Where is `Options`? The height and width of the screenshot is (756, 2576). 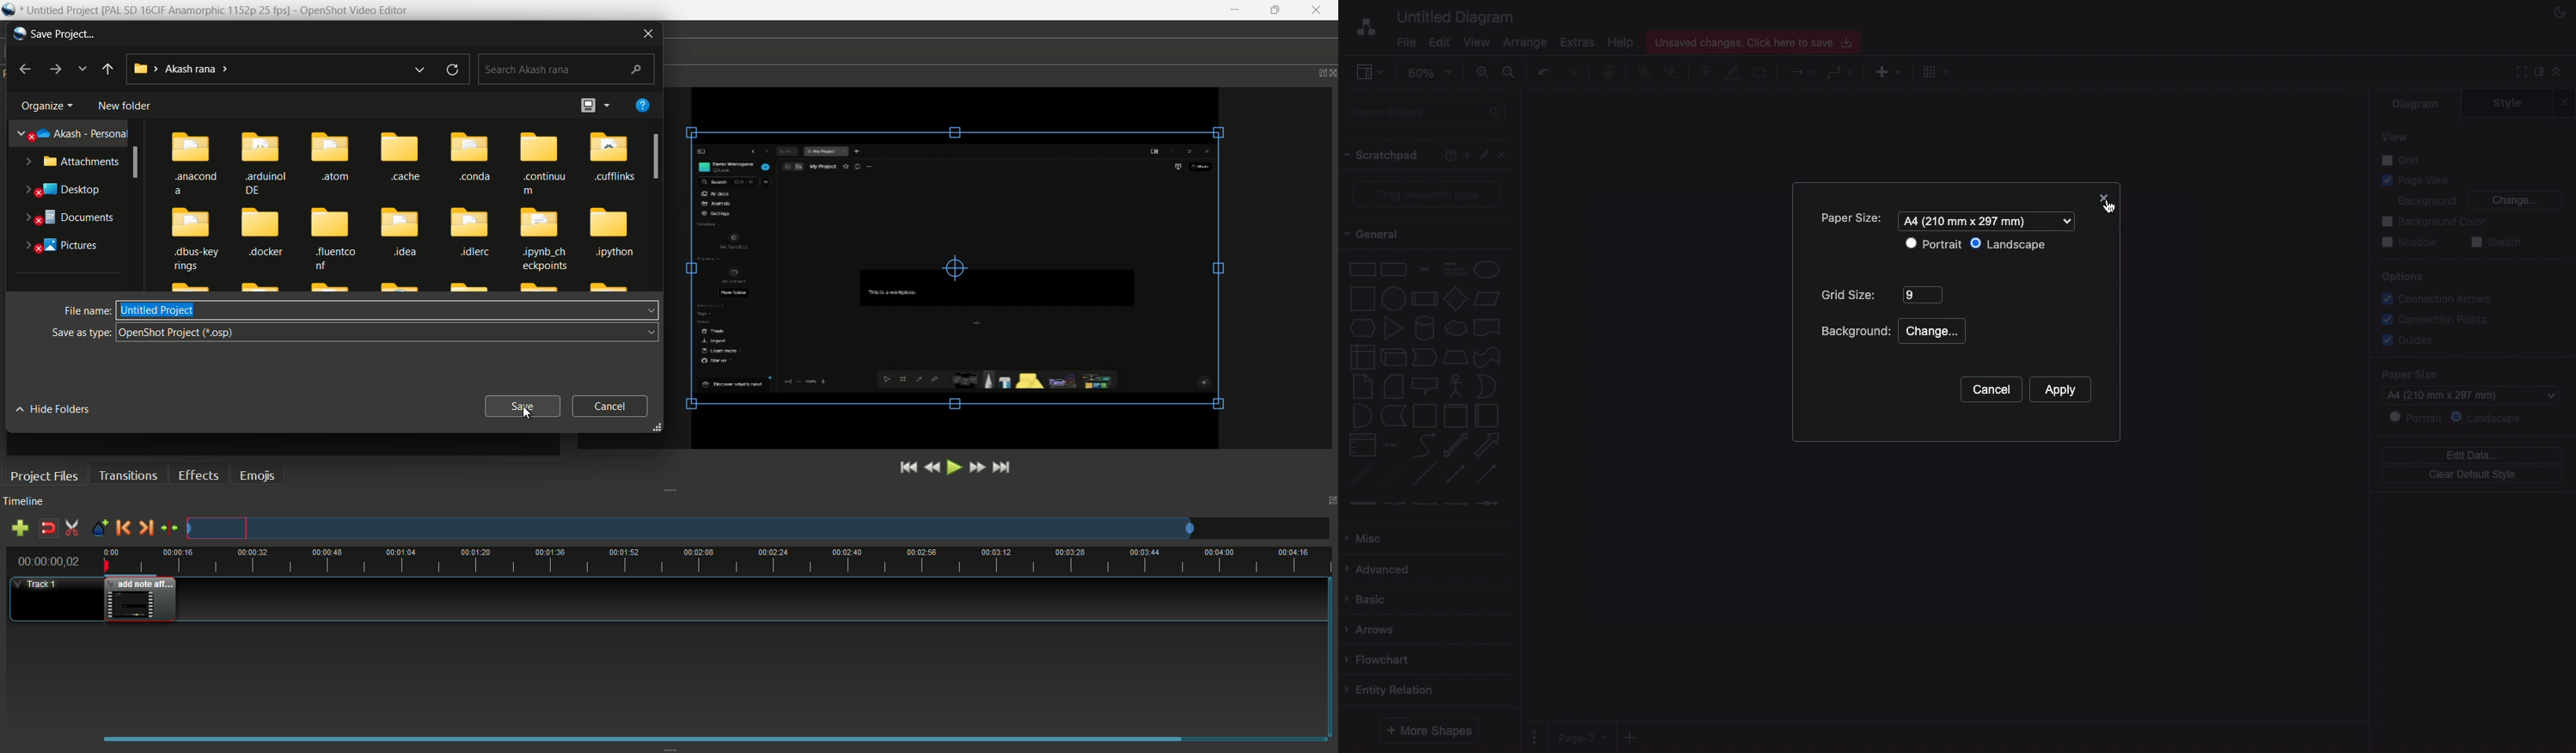
Options is located at coordinates (2402, 279).